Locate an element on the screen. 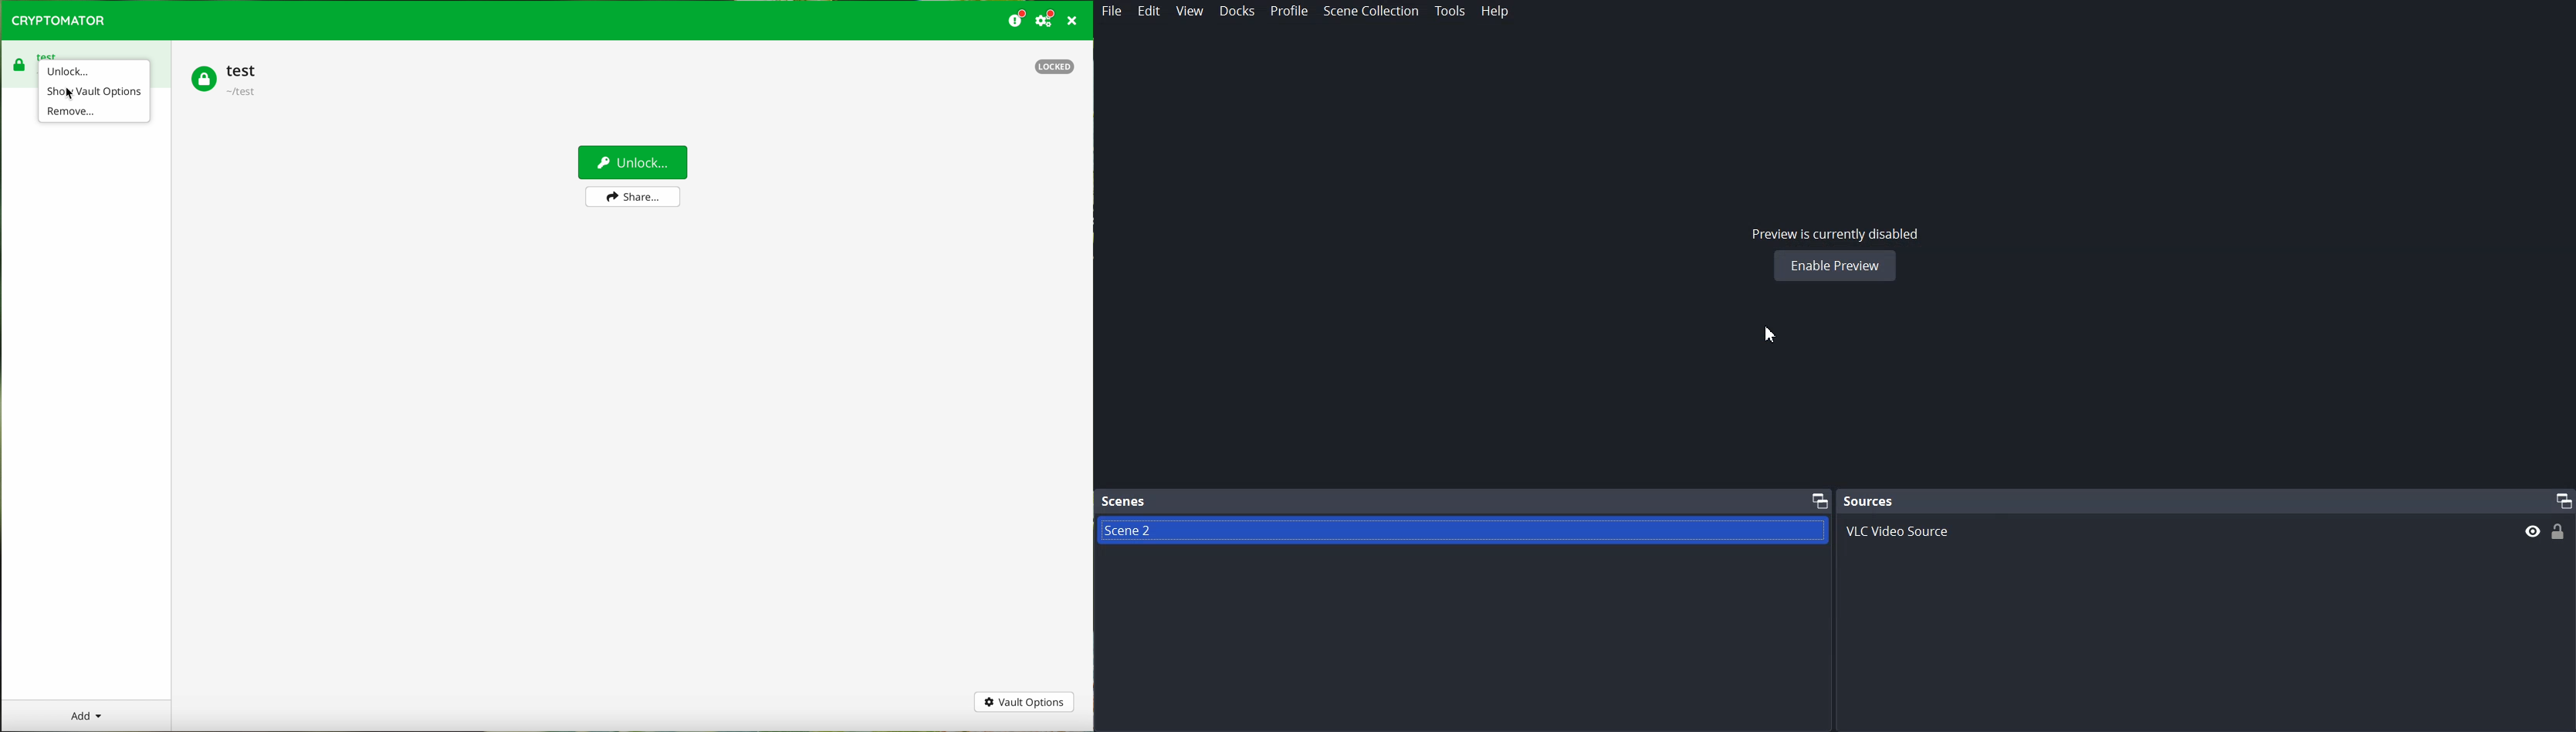  Lock is located at coordinates (2559, 531).